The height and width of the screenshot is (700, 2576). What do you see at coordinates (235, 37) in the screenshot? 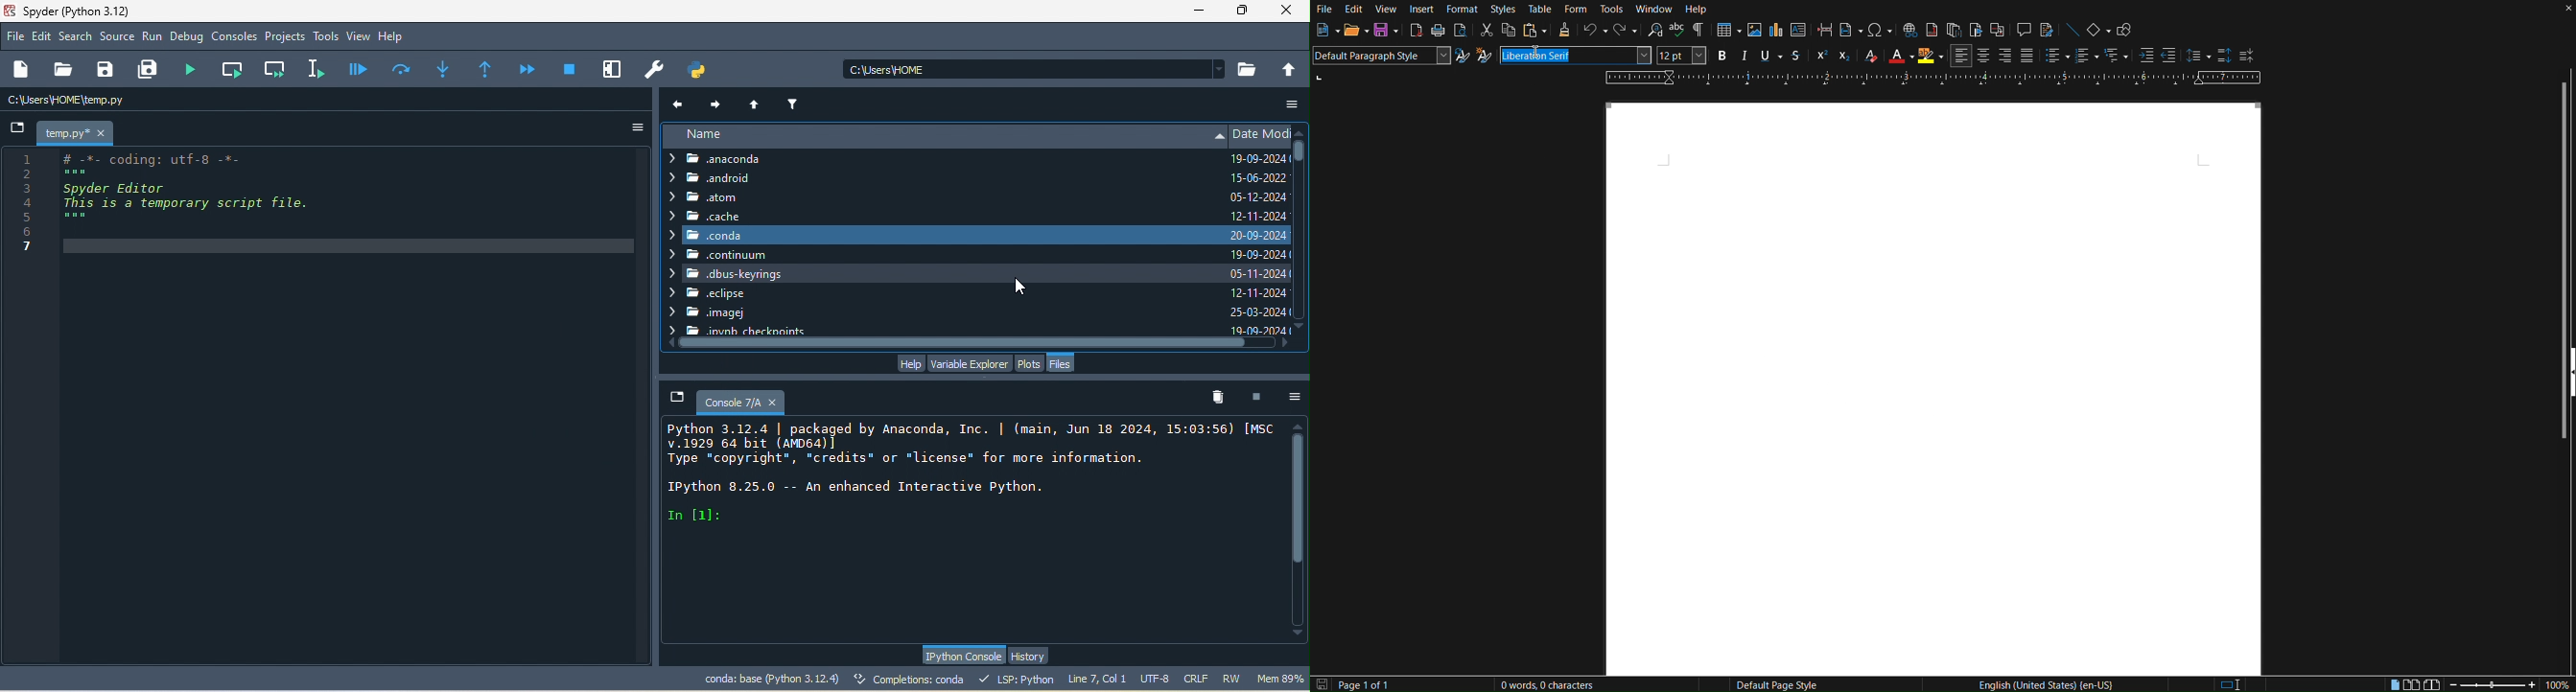
I see `consoles` at bounding box center [235, 37].